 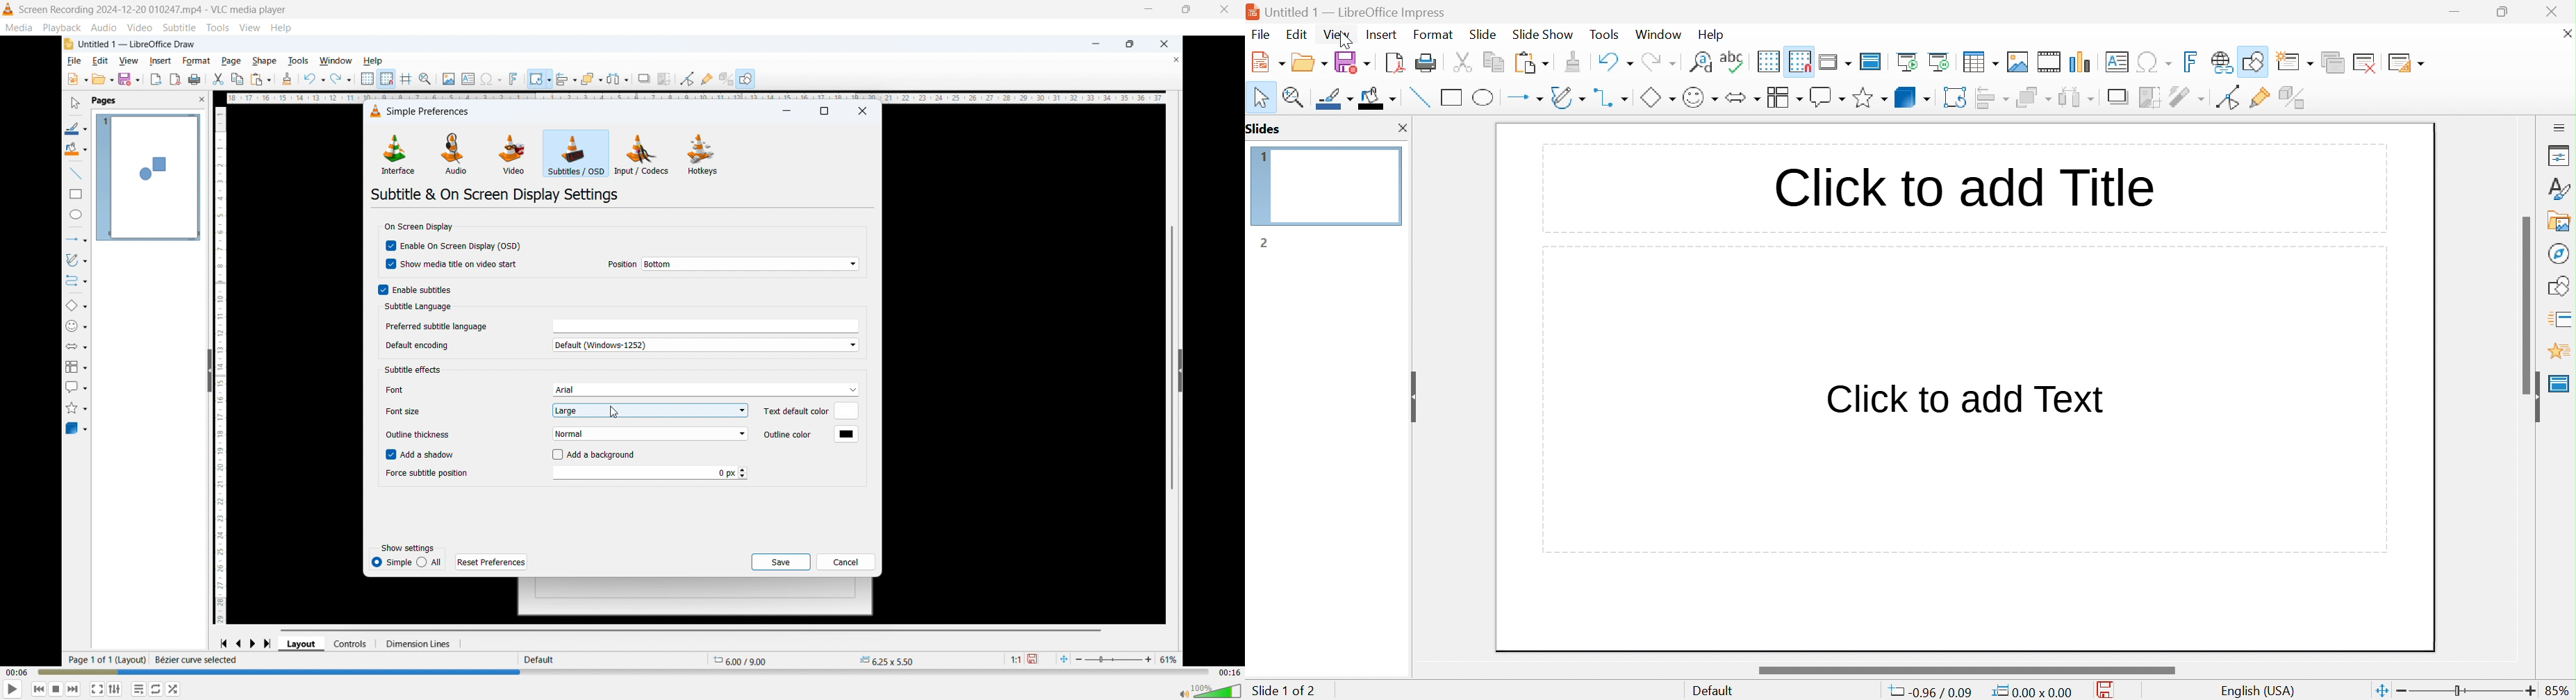 What do you see at coordinates (1742, 97) in the screenshot?
I see `block arrows` at bounding box center [1742, 97].